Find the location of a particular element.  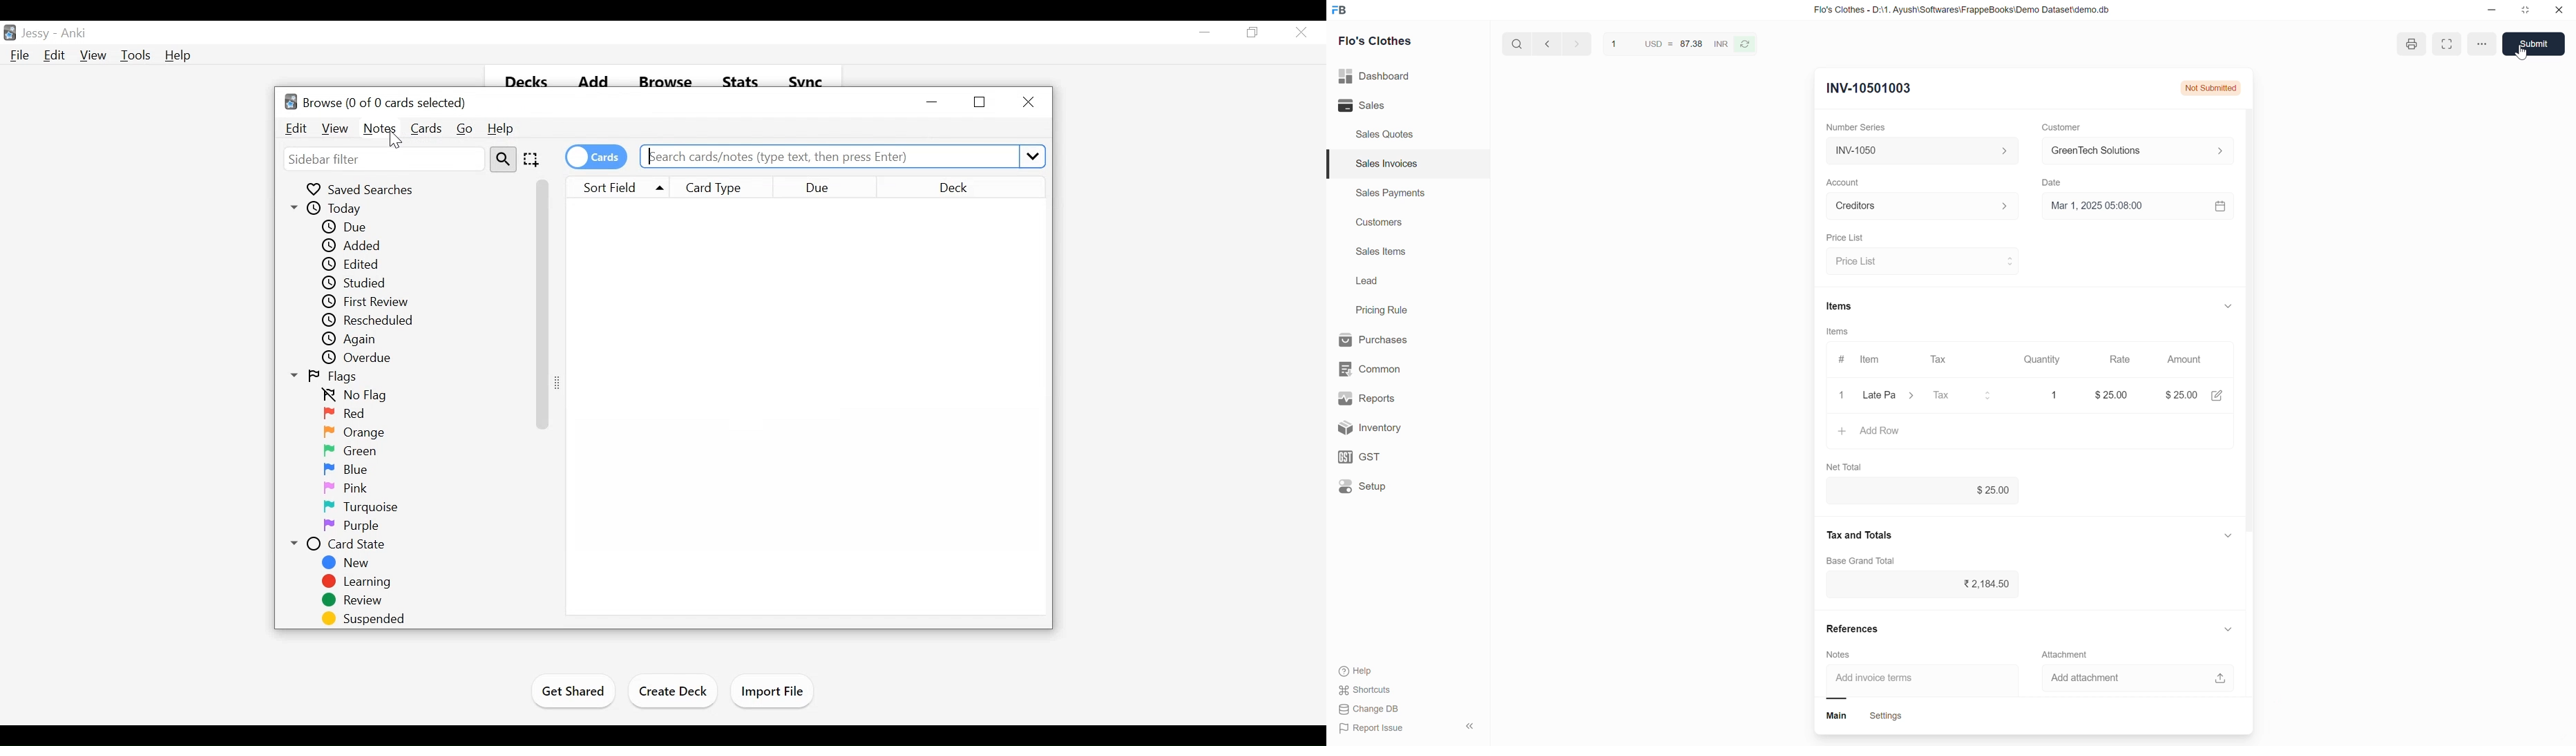

Deck is located at coordinates (961, 186).